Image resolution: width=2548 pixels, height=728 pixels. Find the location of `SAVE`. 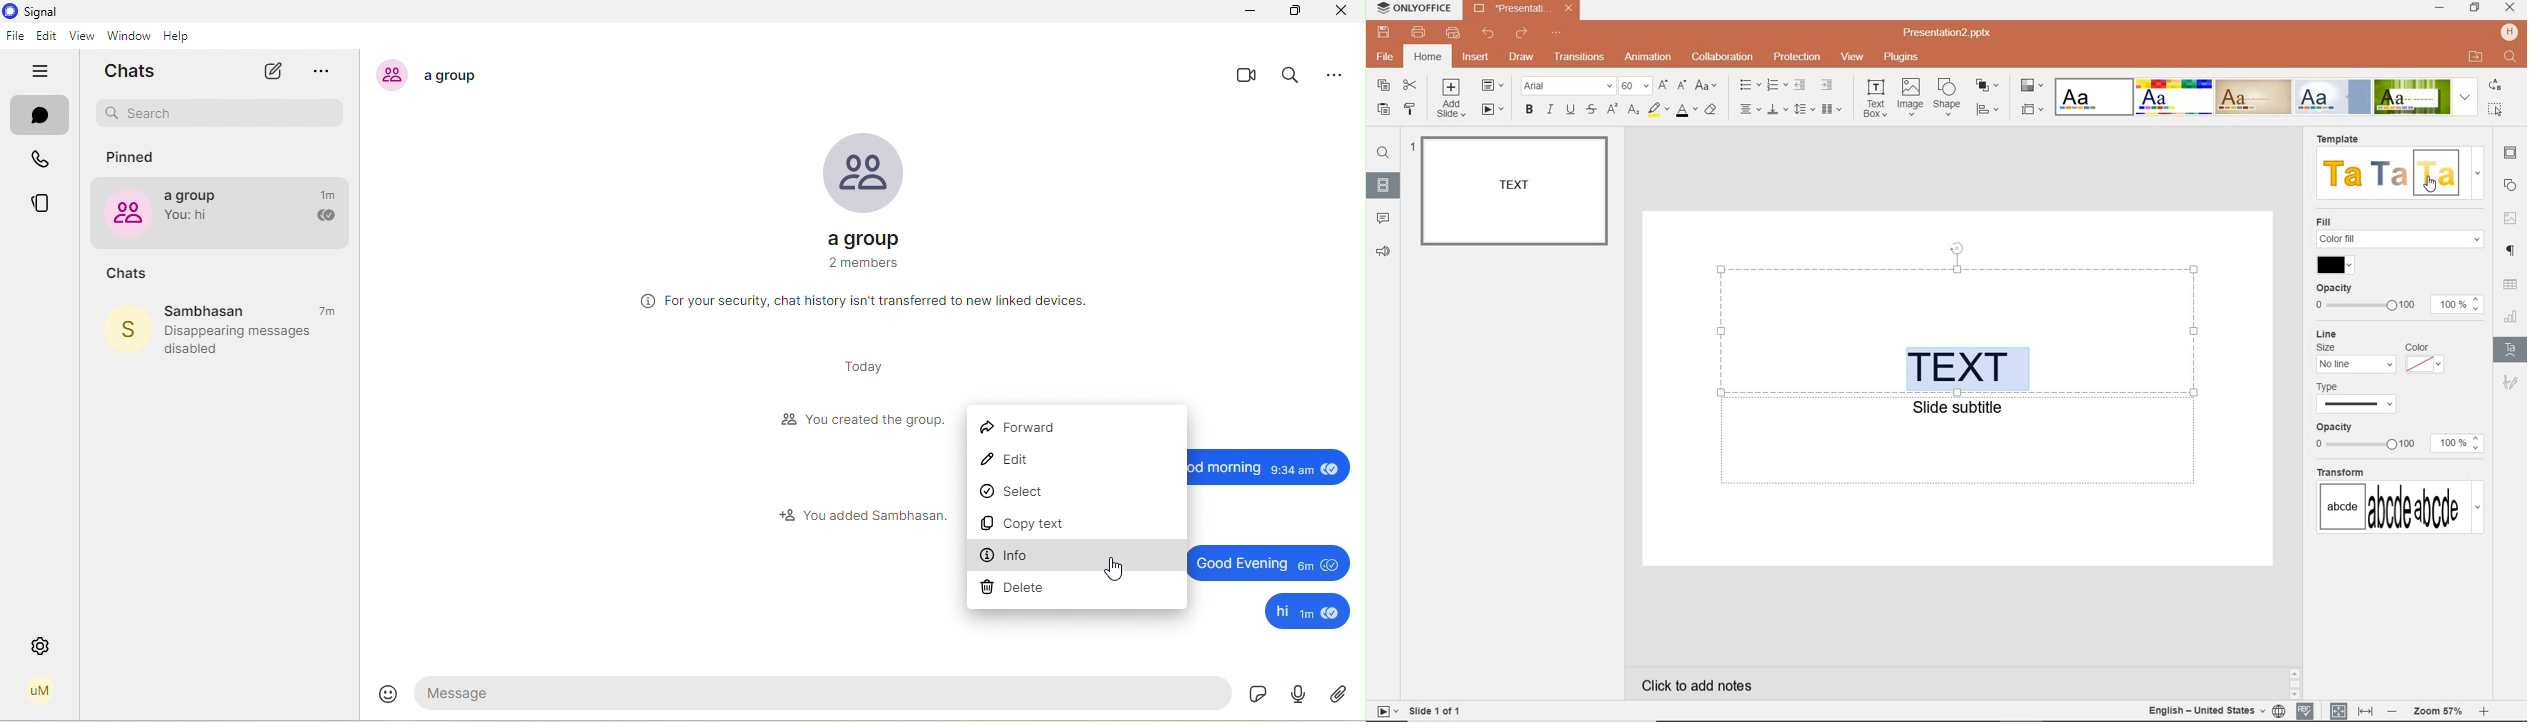

SAVE is located at coordinates (1383, 31).